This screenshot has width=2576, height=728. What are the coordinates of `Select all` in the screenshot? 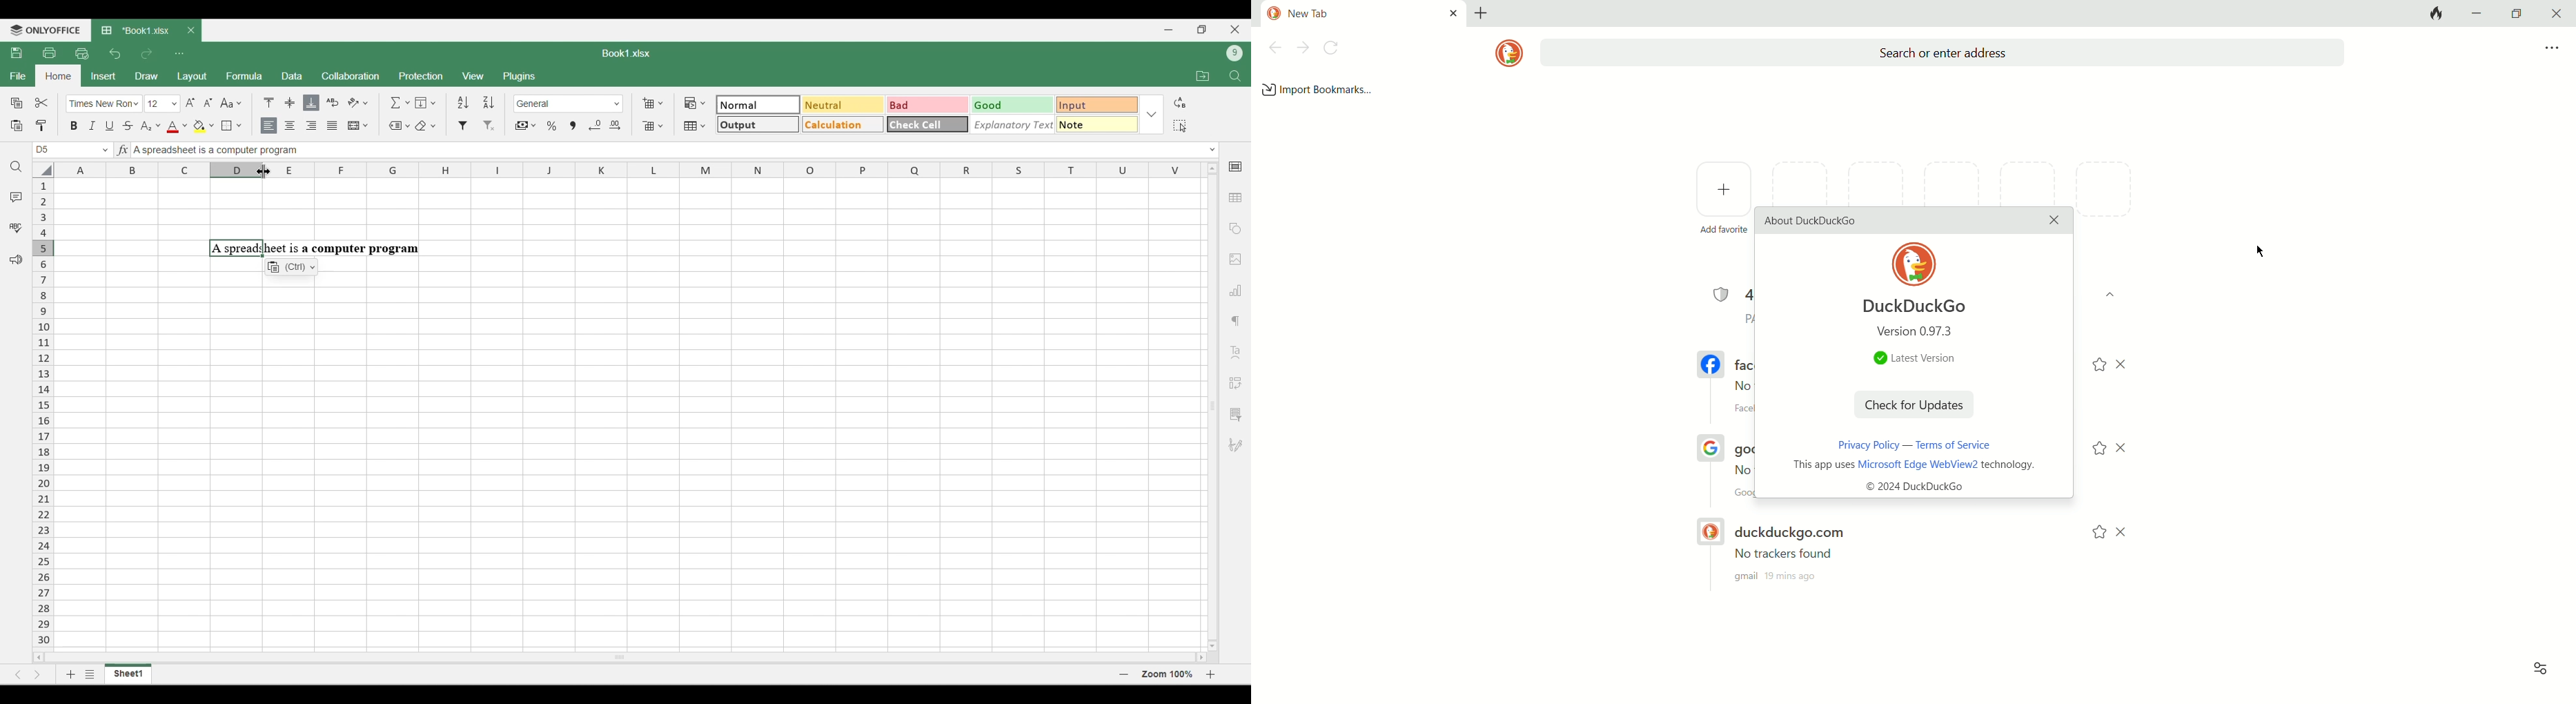 It's located at (1180, 126).